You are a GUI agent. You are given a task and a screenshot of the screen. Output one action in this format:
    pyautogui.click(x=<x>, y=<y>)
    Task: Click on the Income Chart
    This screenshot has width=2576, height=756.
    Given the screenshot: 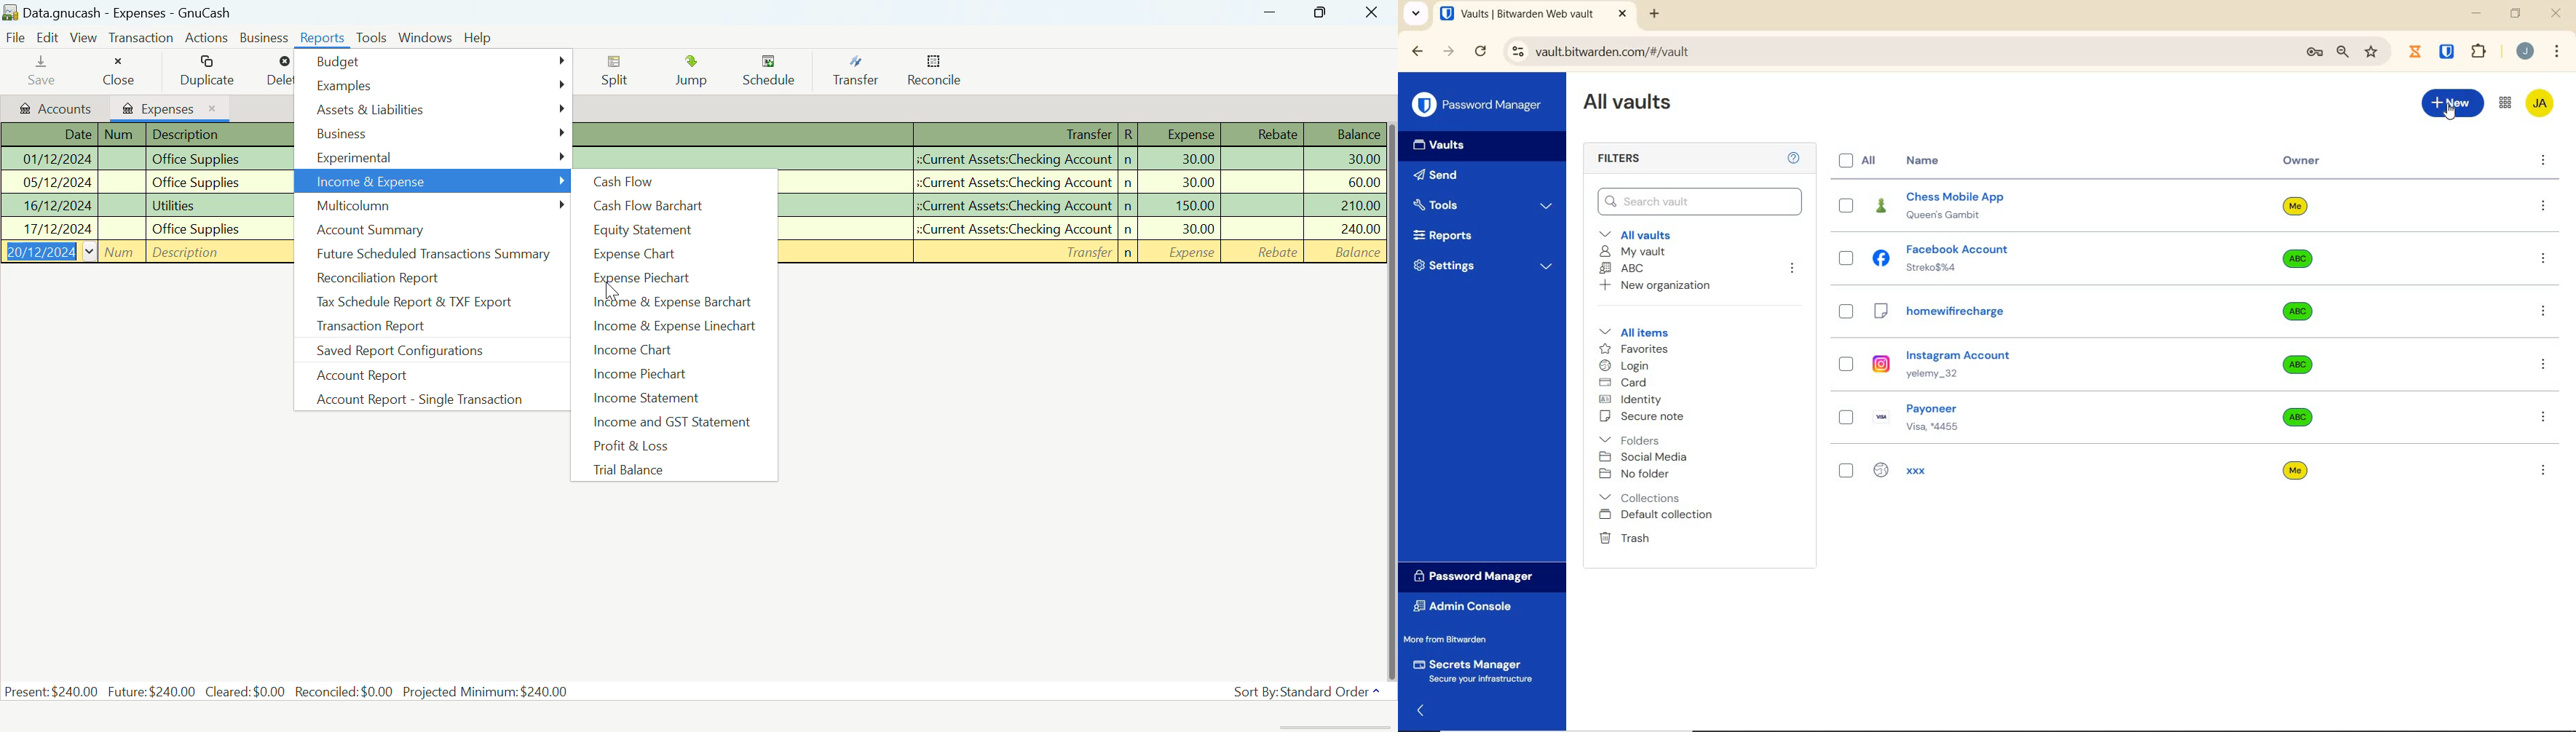 What is the action you would take?
    pyautogui.click(x=673, y=351)
    